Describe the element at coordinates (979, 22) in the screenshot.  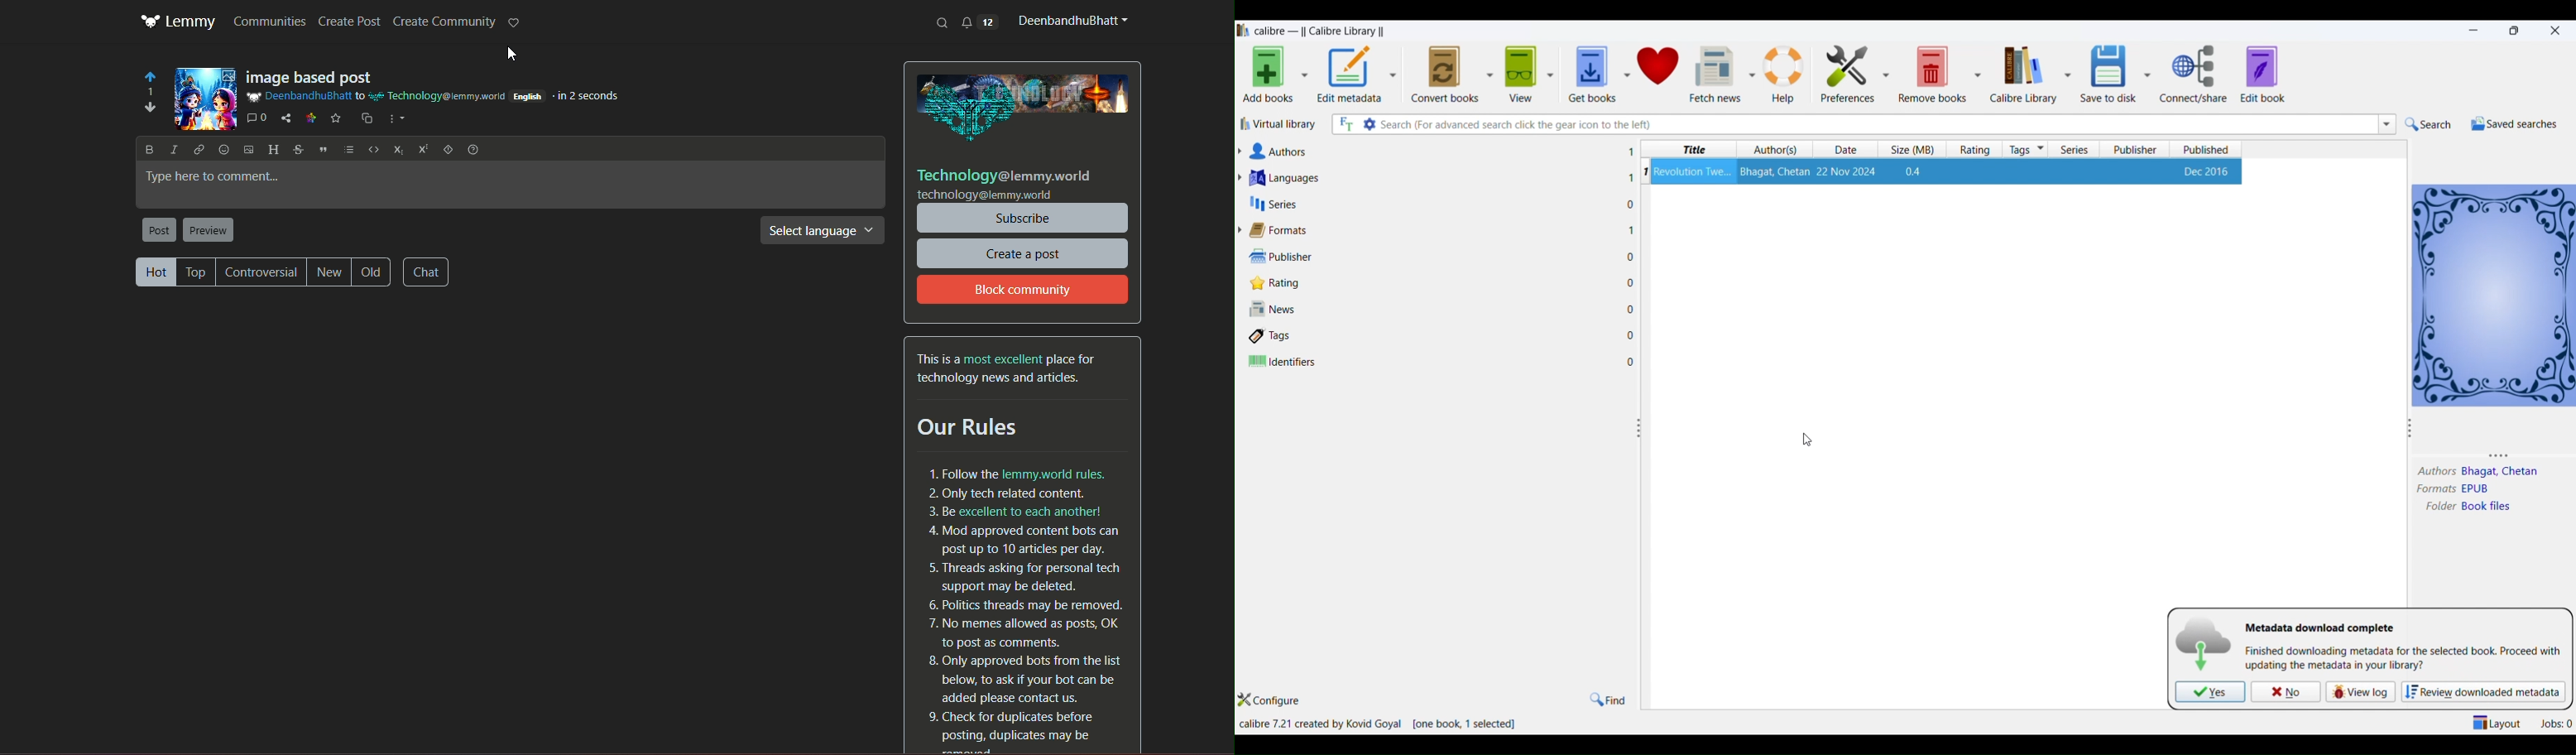
I see `notification` at that location.